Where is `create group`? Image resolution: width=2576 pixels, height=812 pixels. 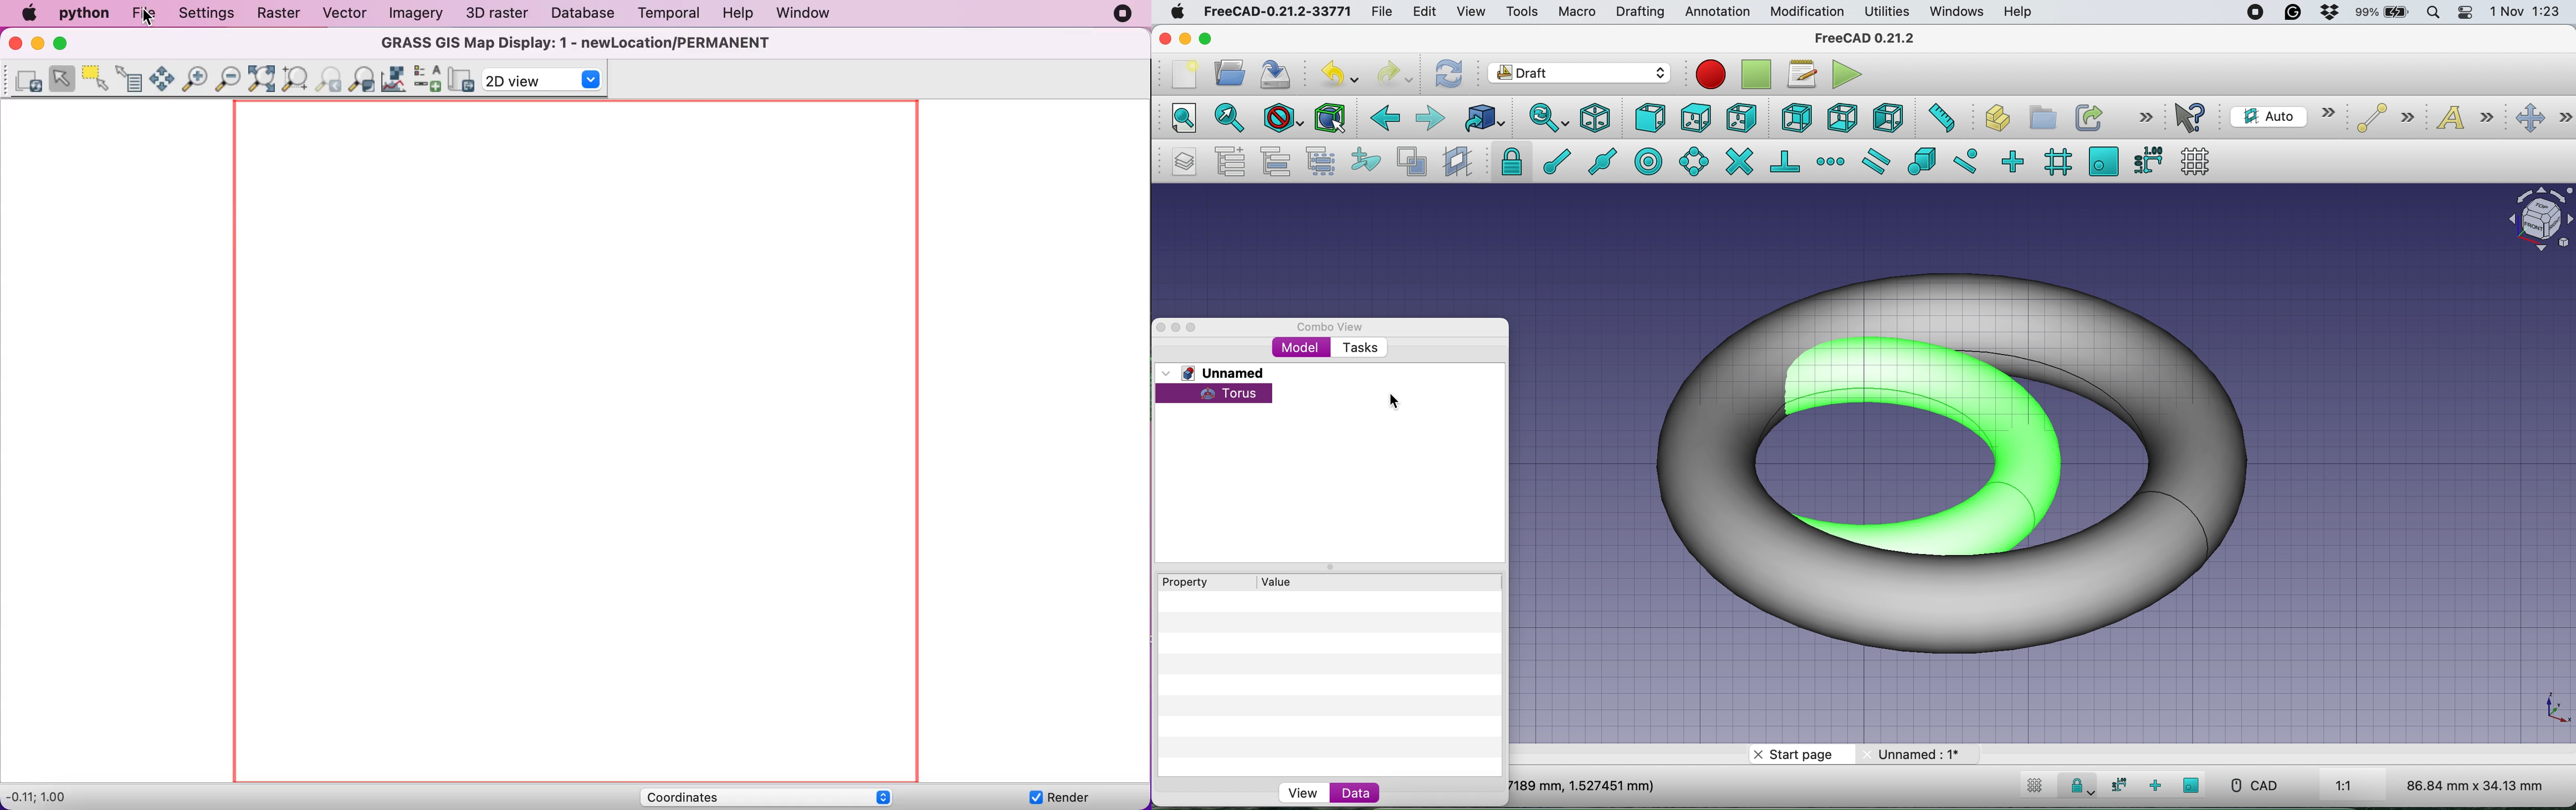
create group is located at coordinates (2040, 116).